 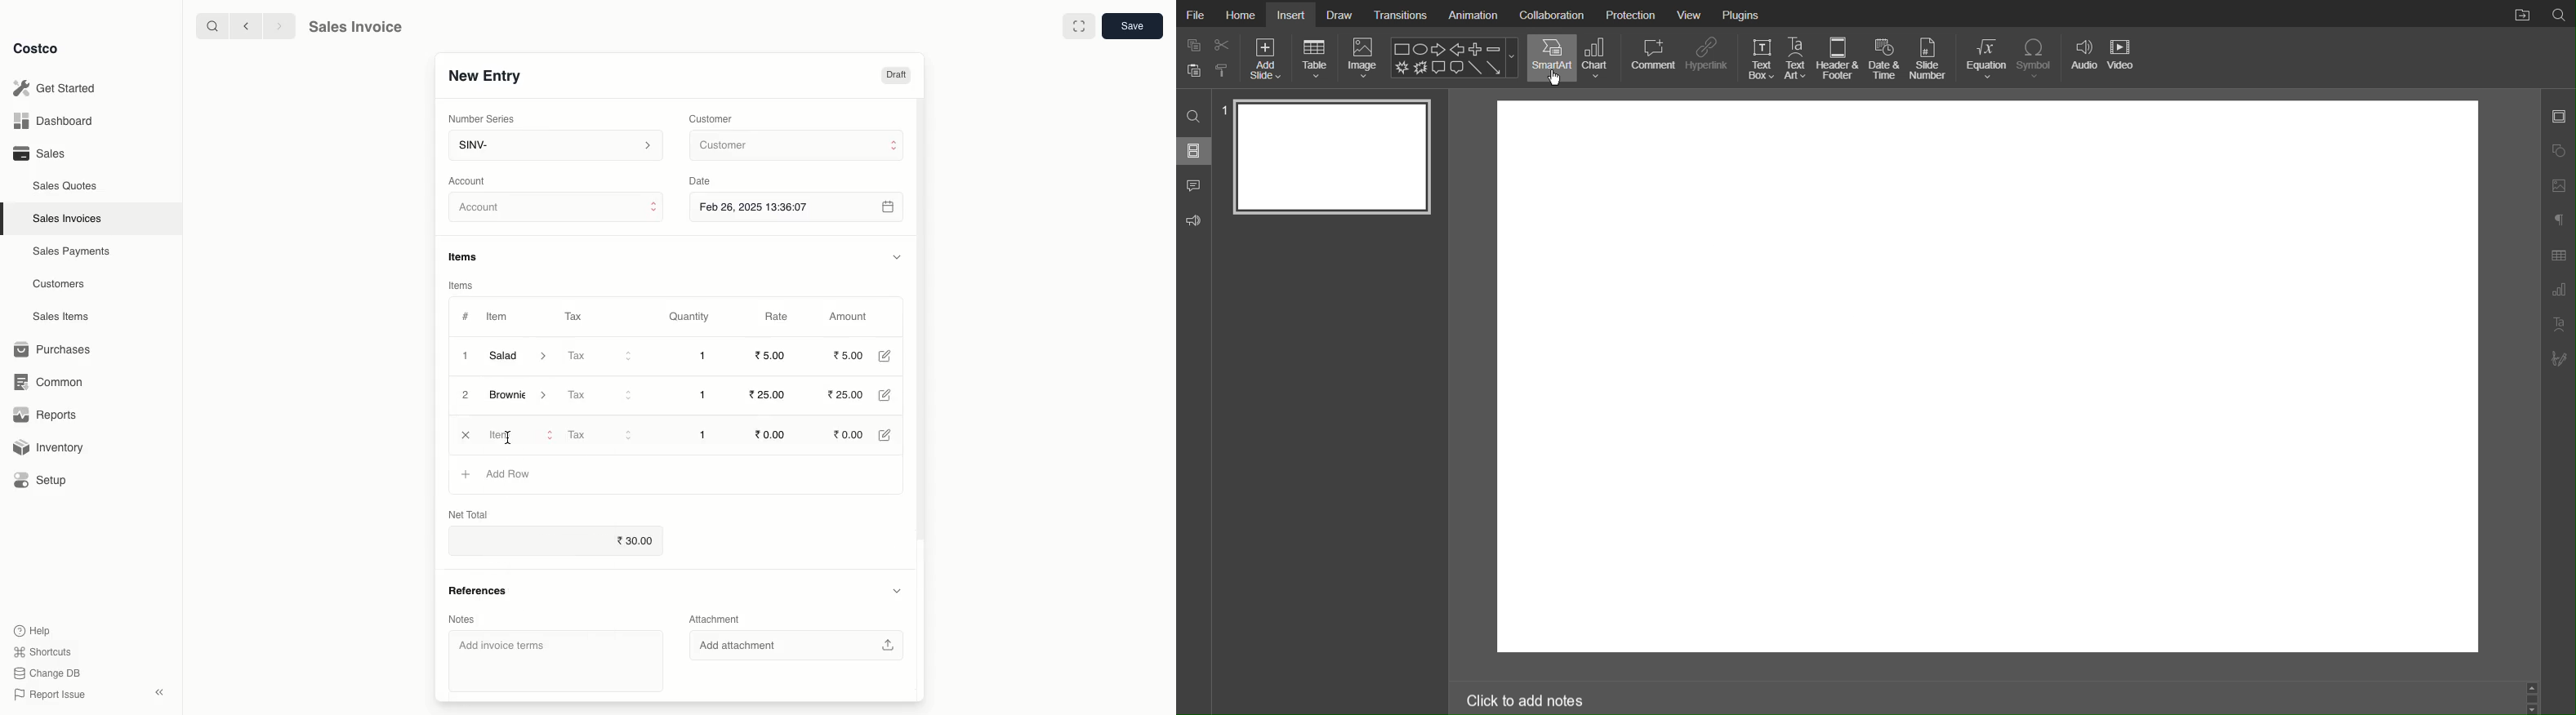 I want to click on Tax, so click(x=599, y=394).